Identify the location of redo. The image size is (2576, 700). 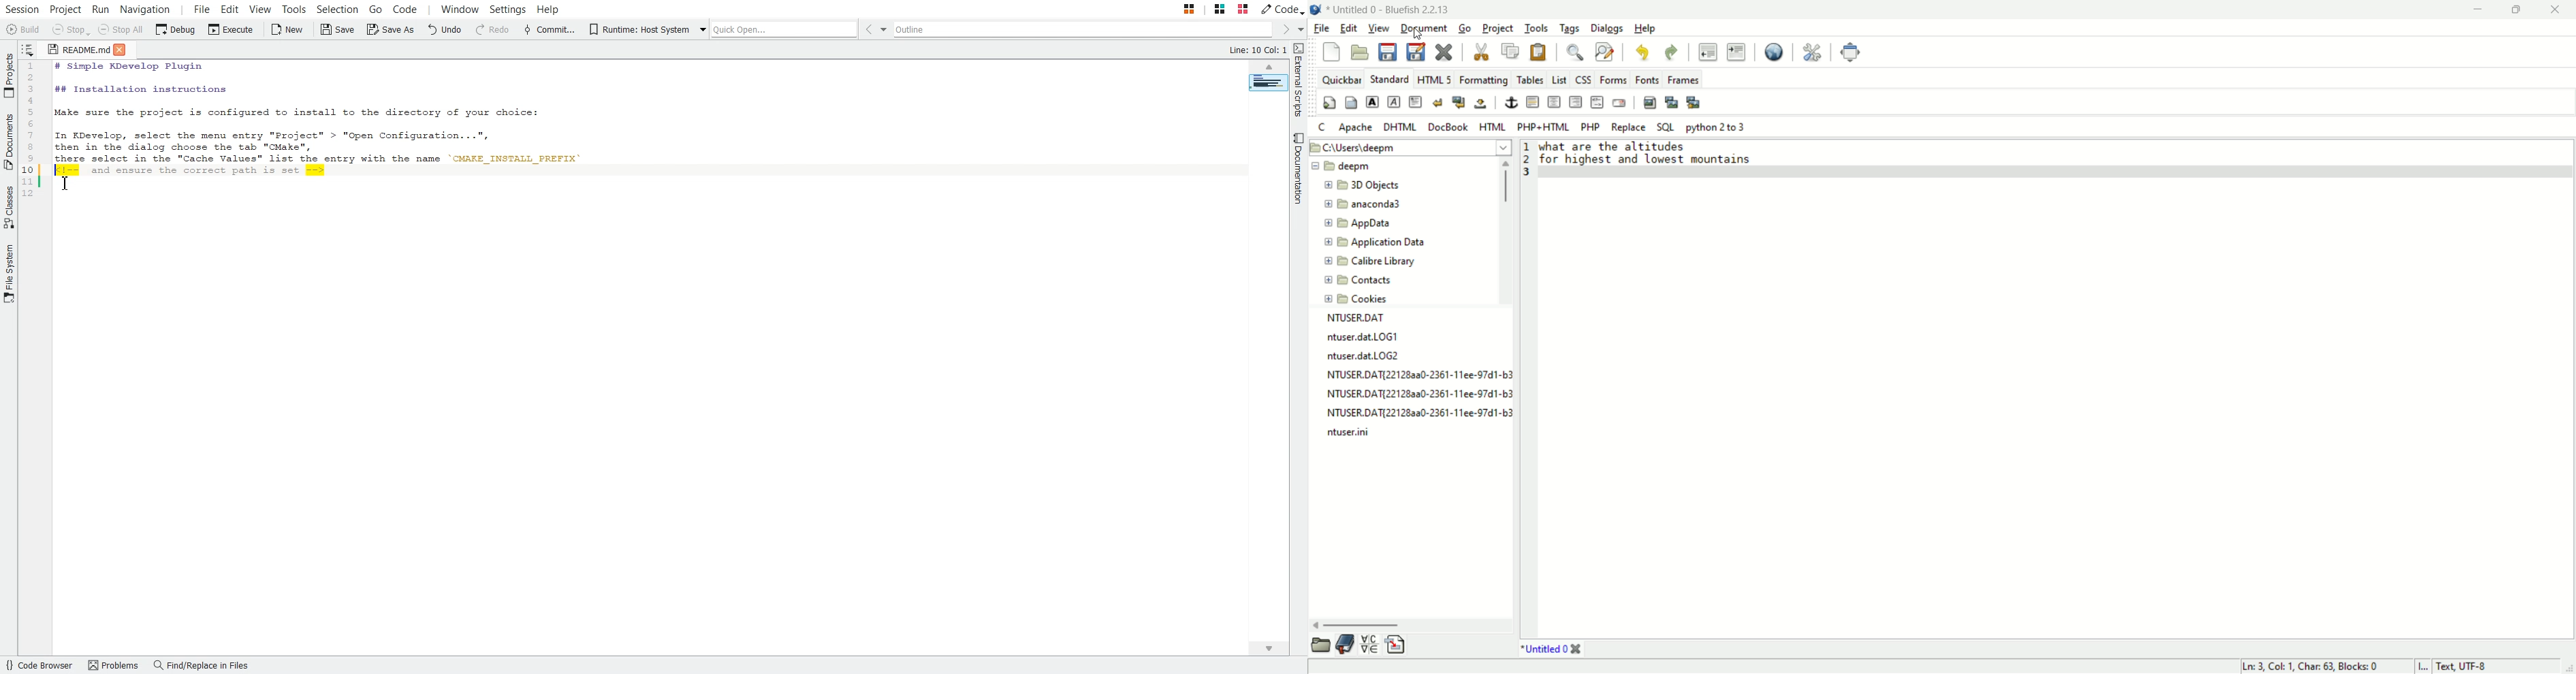
(1672, 52).